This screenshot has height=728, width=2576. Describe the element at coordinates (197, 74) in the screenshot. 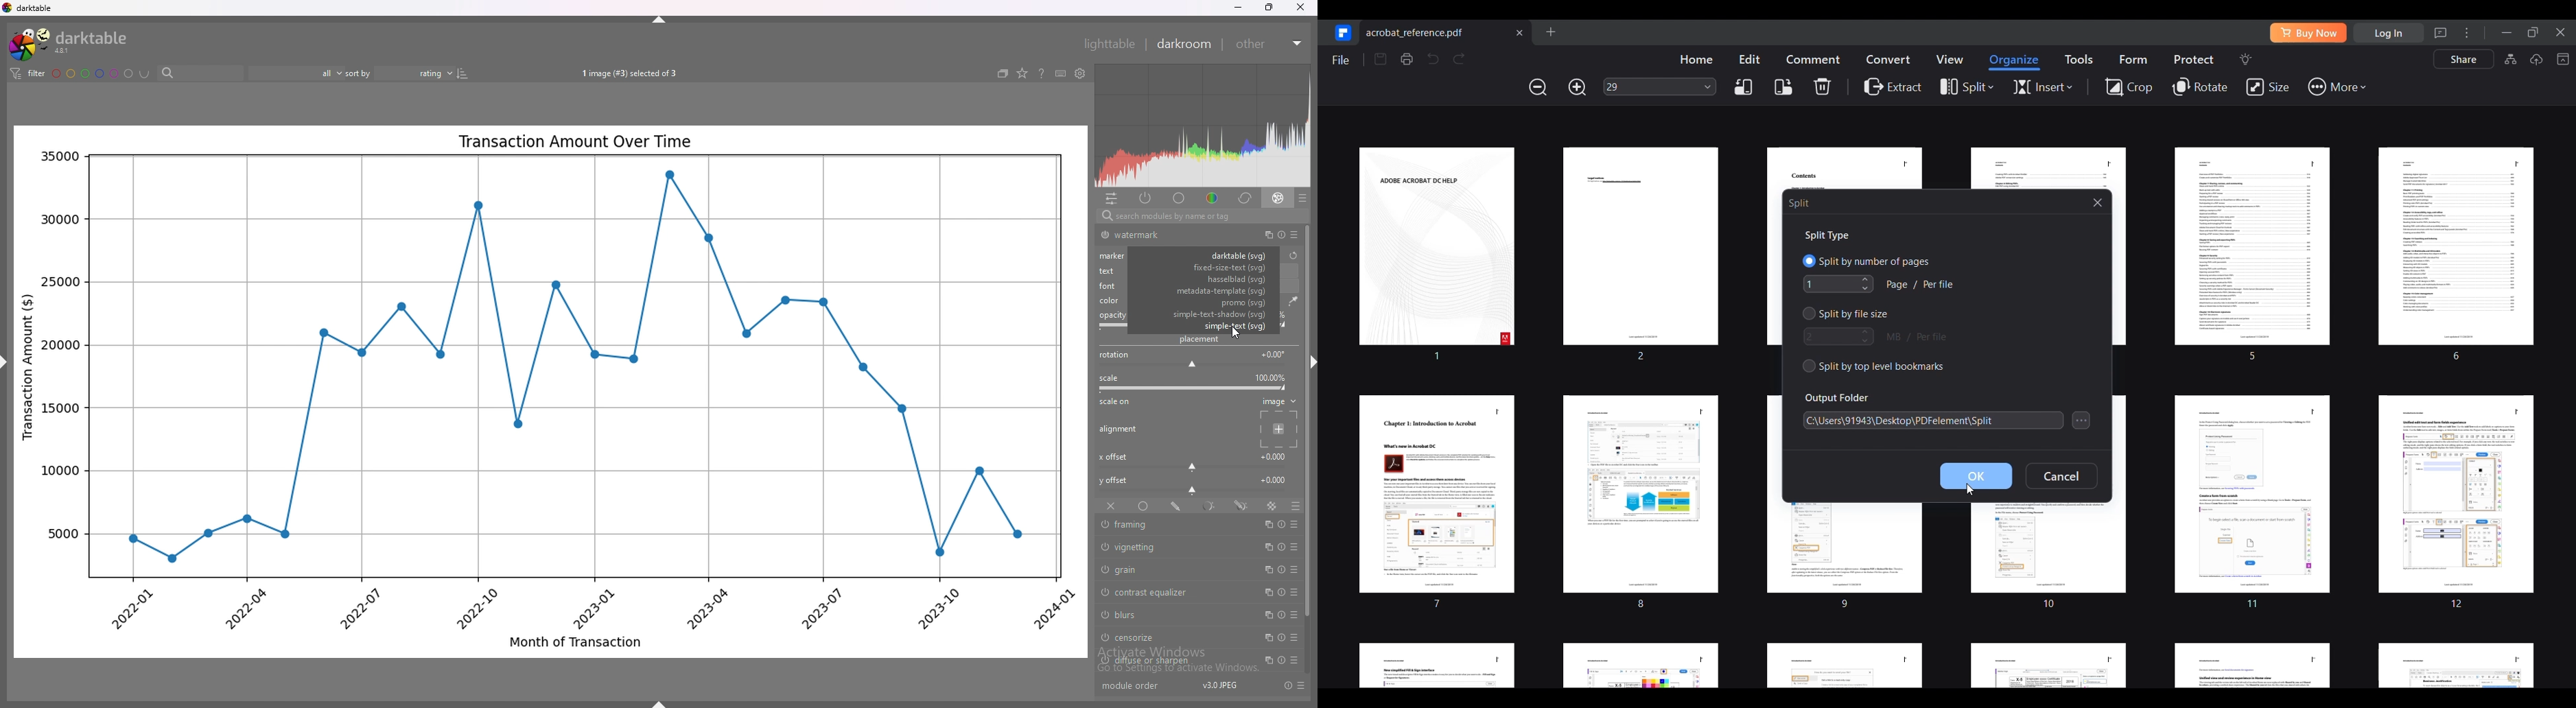

I see `search bar` at that location.